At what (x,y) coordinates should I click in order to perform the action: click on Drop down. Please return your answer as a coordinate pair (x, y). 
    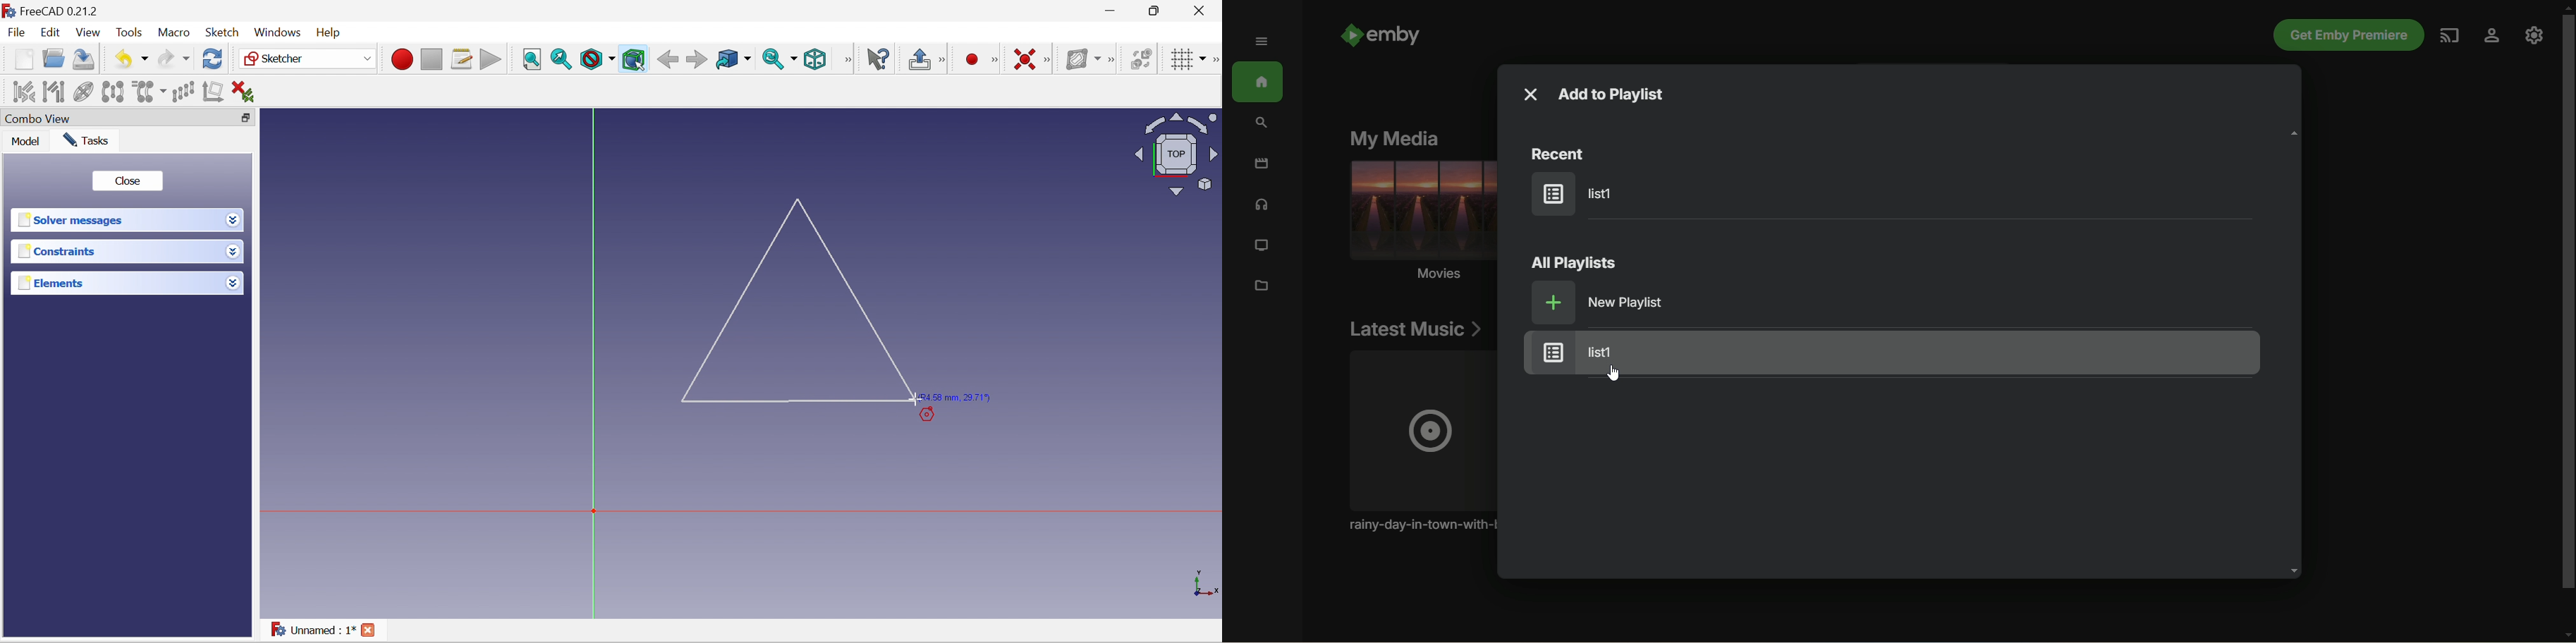
    Looking at the image, I should click on (234, 252).